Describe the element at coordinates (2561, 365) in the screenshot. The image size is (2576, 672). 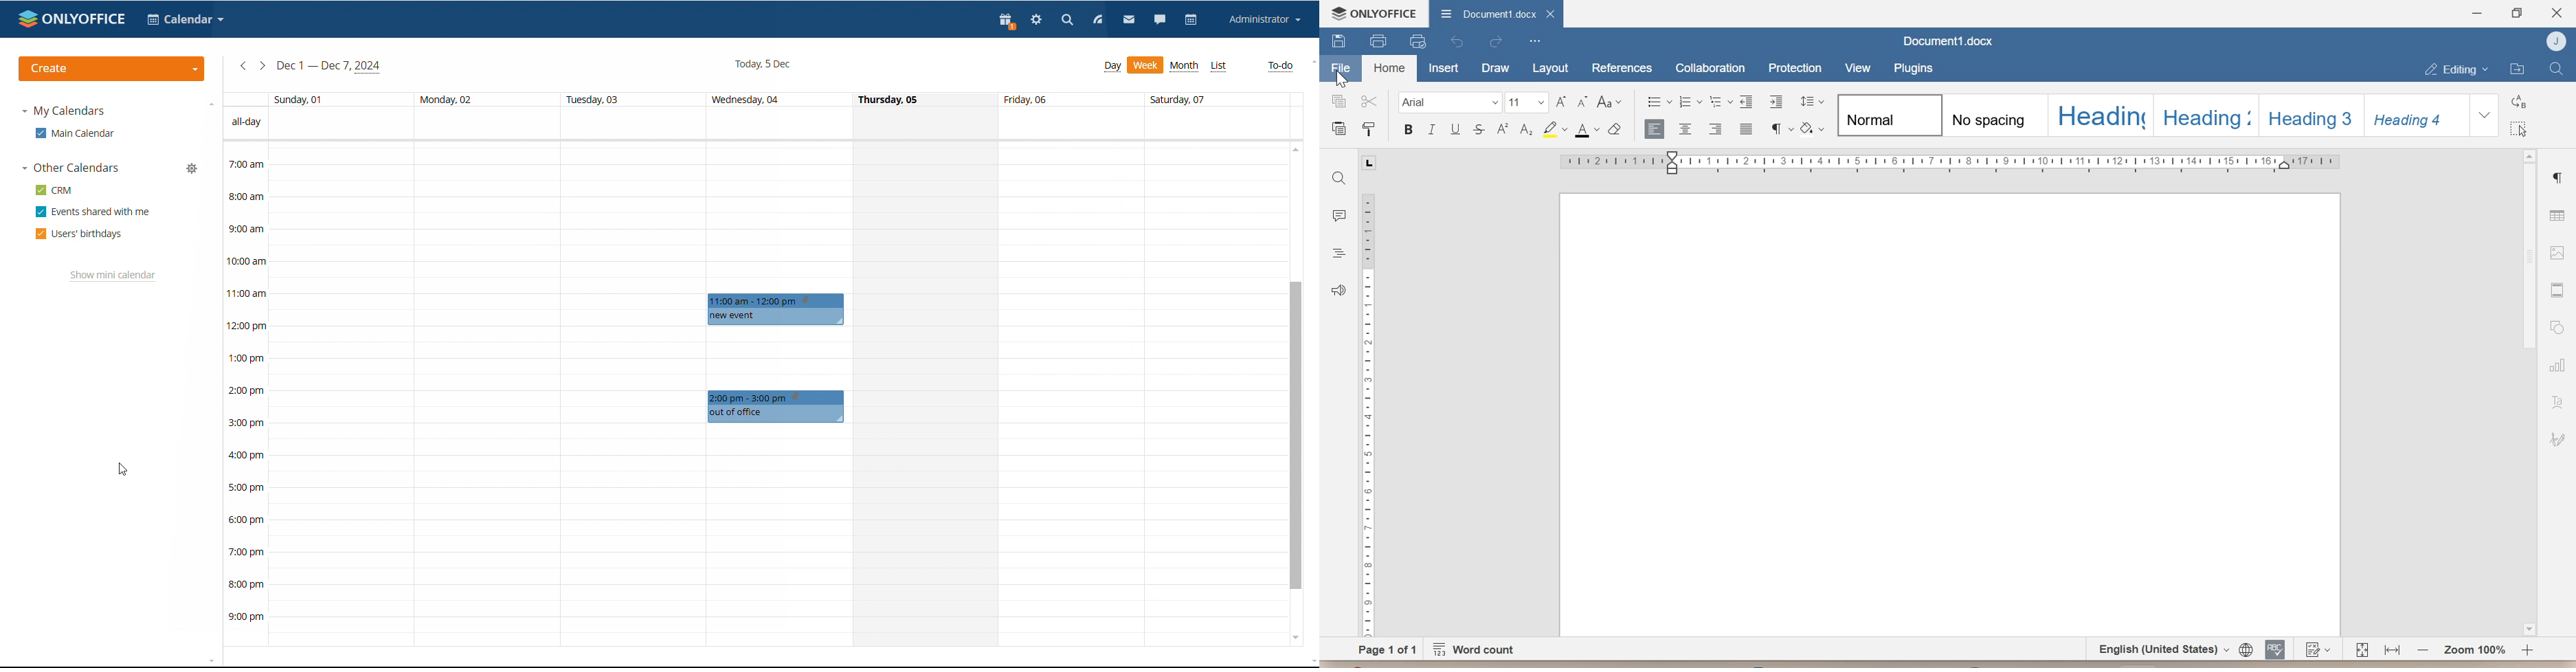
I see `charts` at that location.